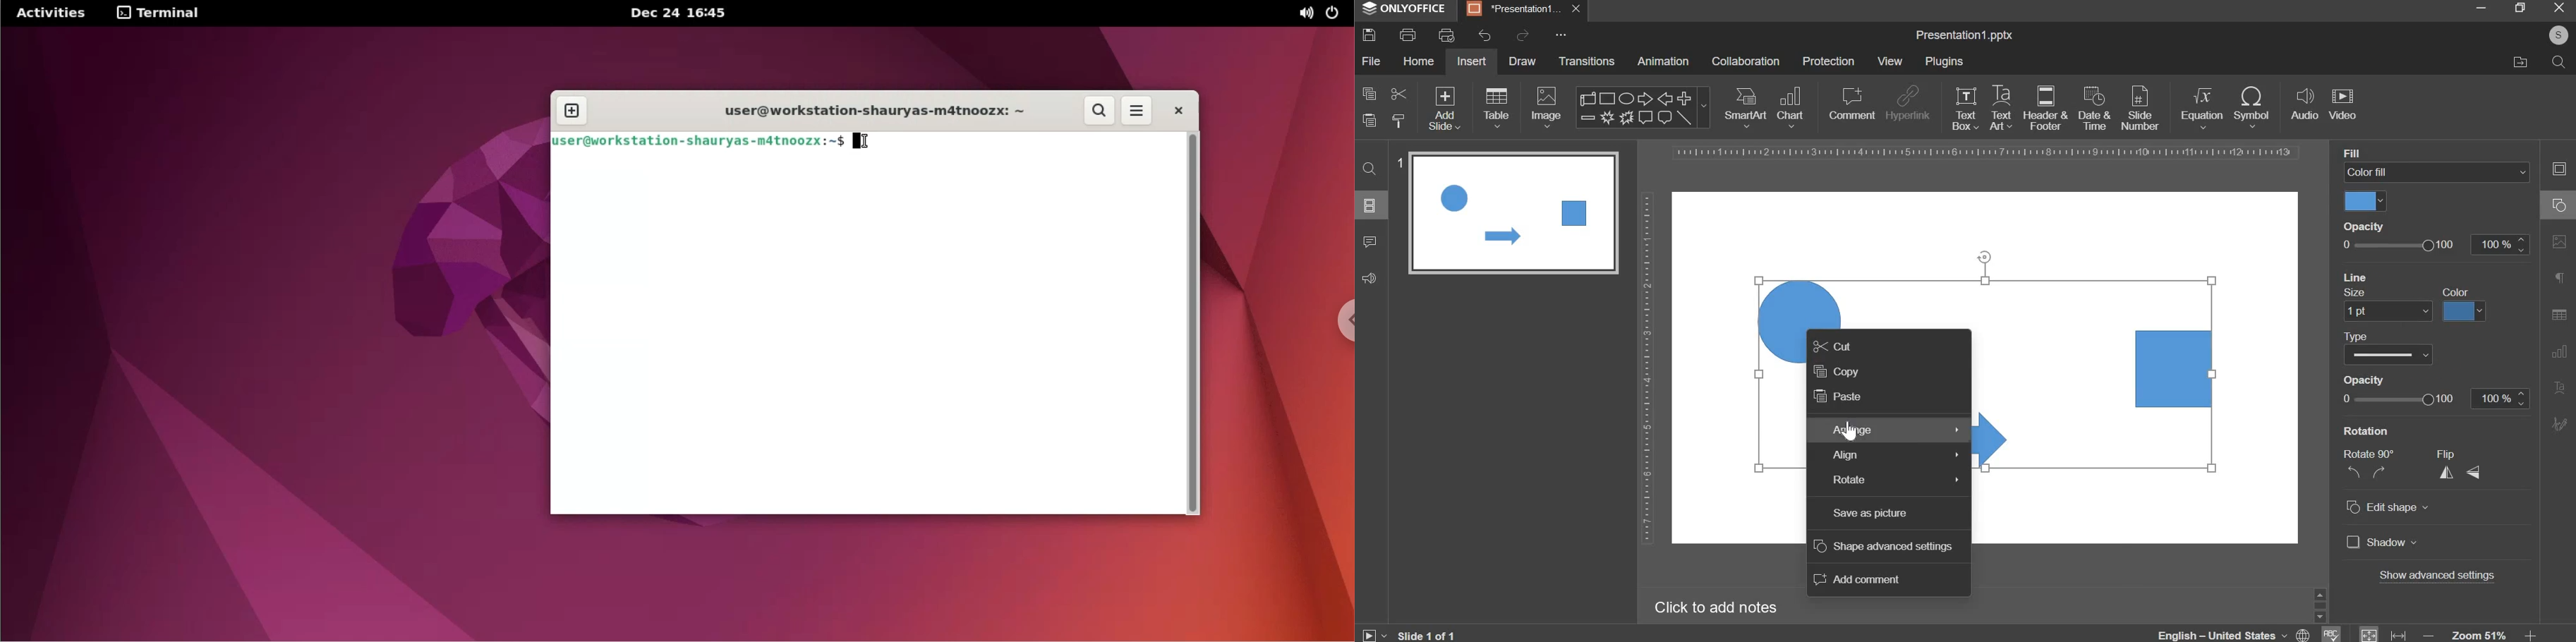 Image resolution: width=2576 pixels, height=644 pixels. I want to click on vertical scale, so click(1646, 368).